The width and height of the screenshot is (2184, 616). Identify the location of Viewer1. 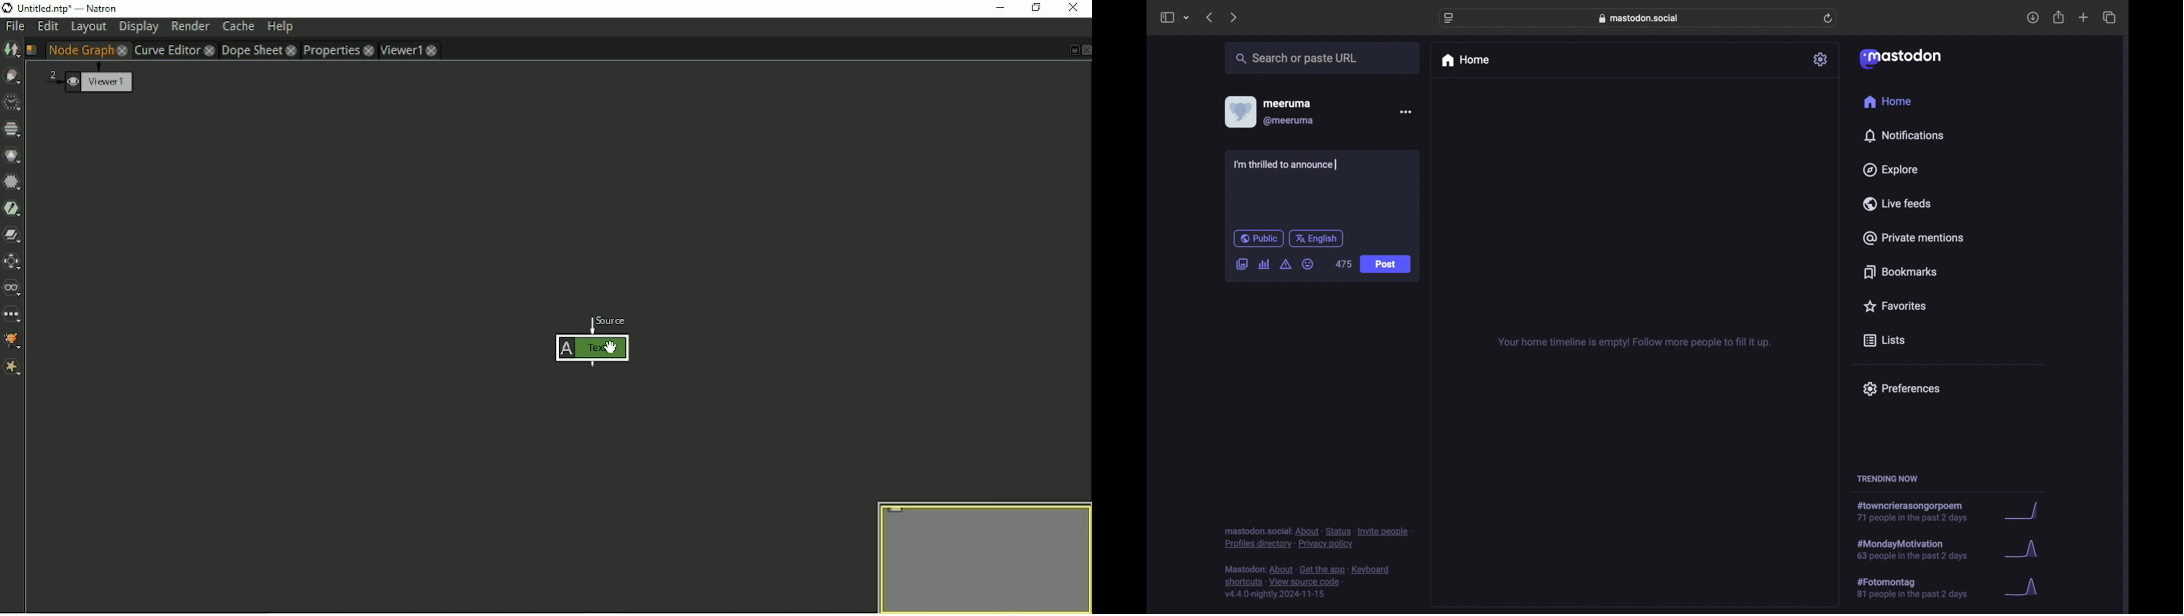
(88, 79).